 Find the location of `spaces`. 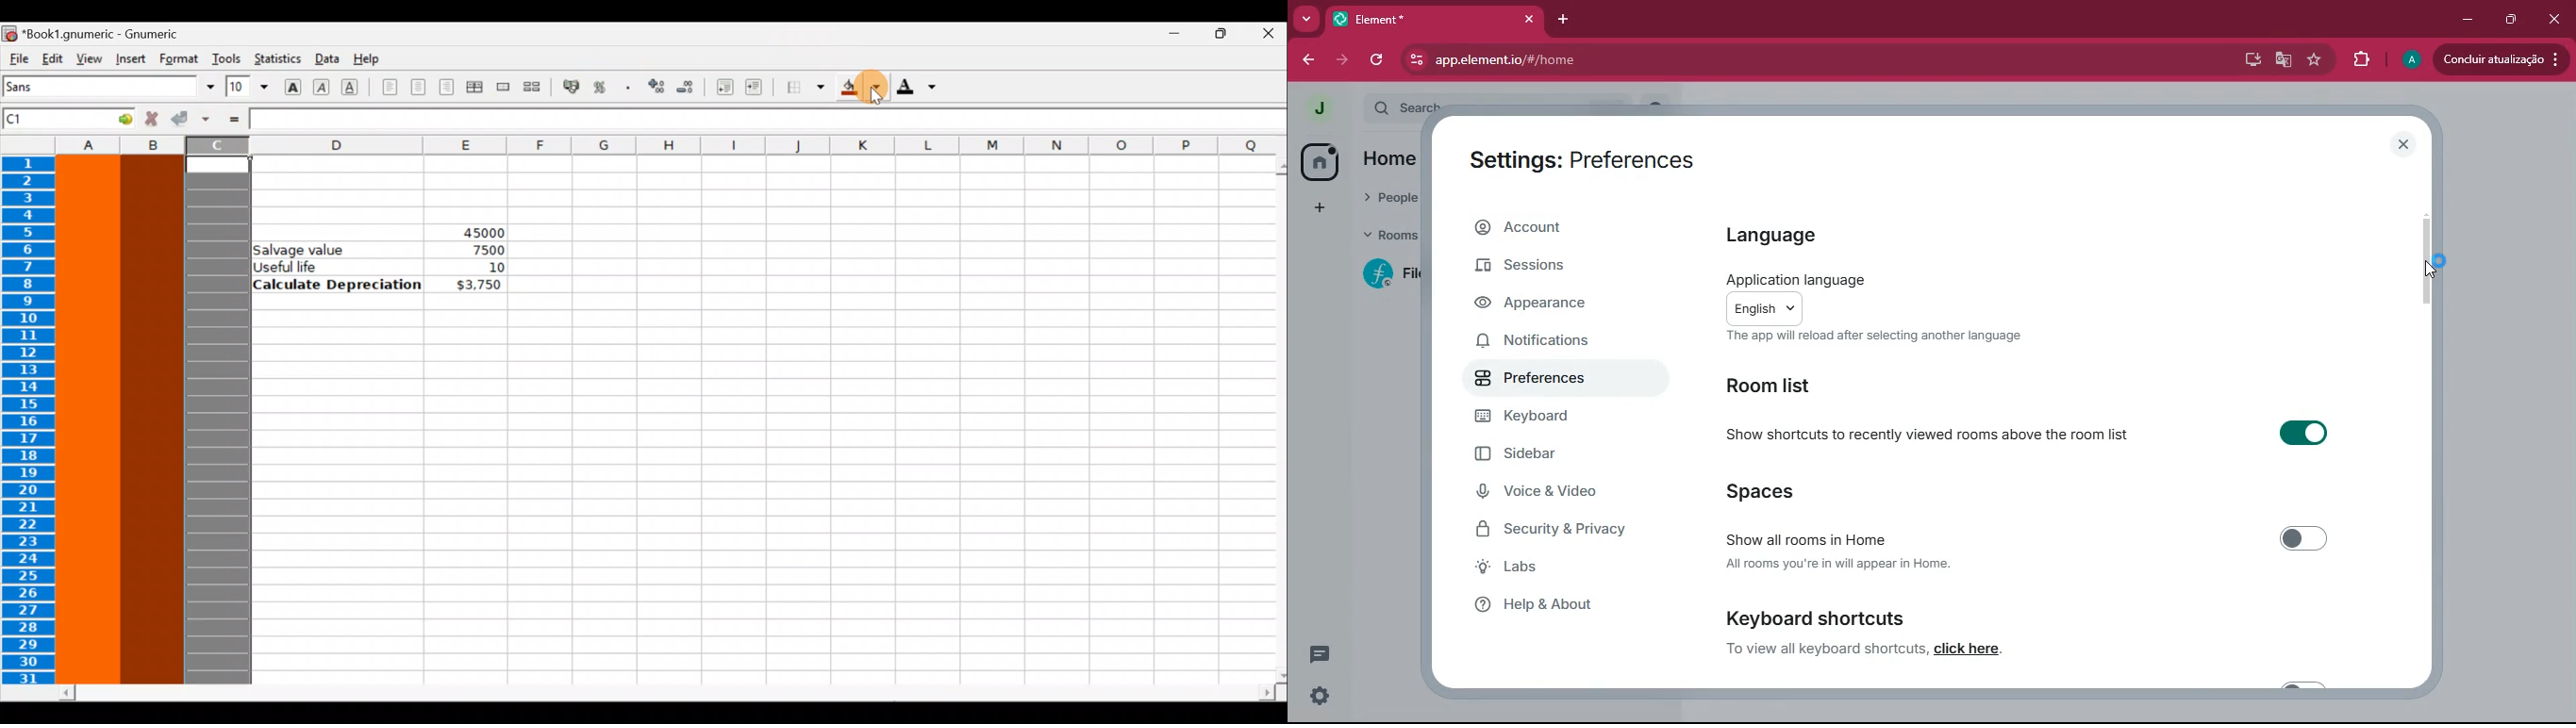

spaces is located at coordinates (1774, 490).